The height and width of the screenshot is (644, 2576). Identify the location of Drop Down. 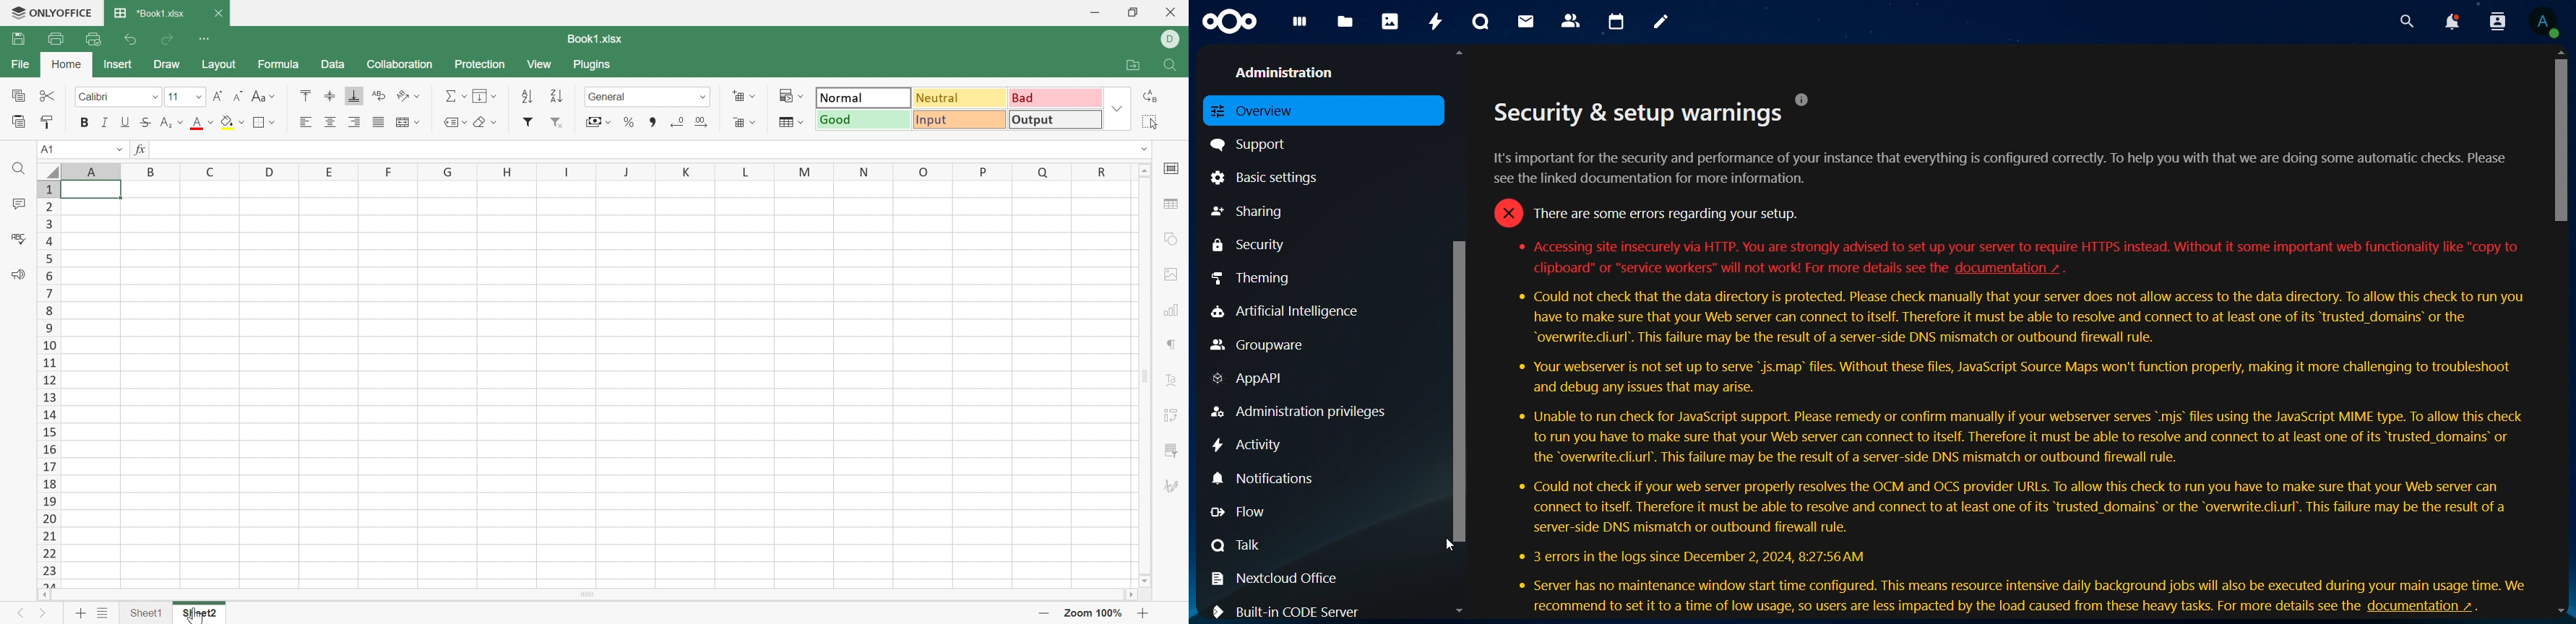
(757, 122).